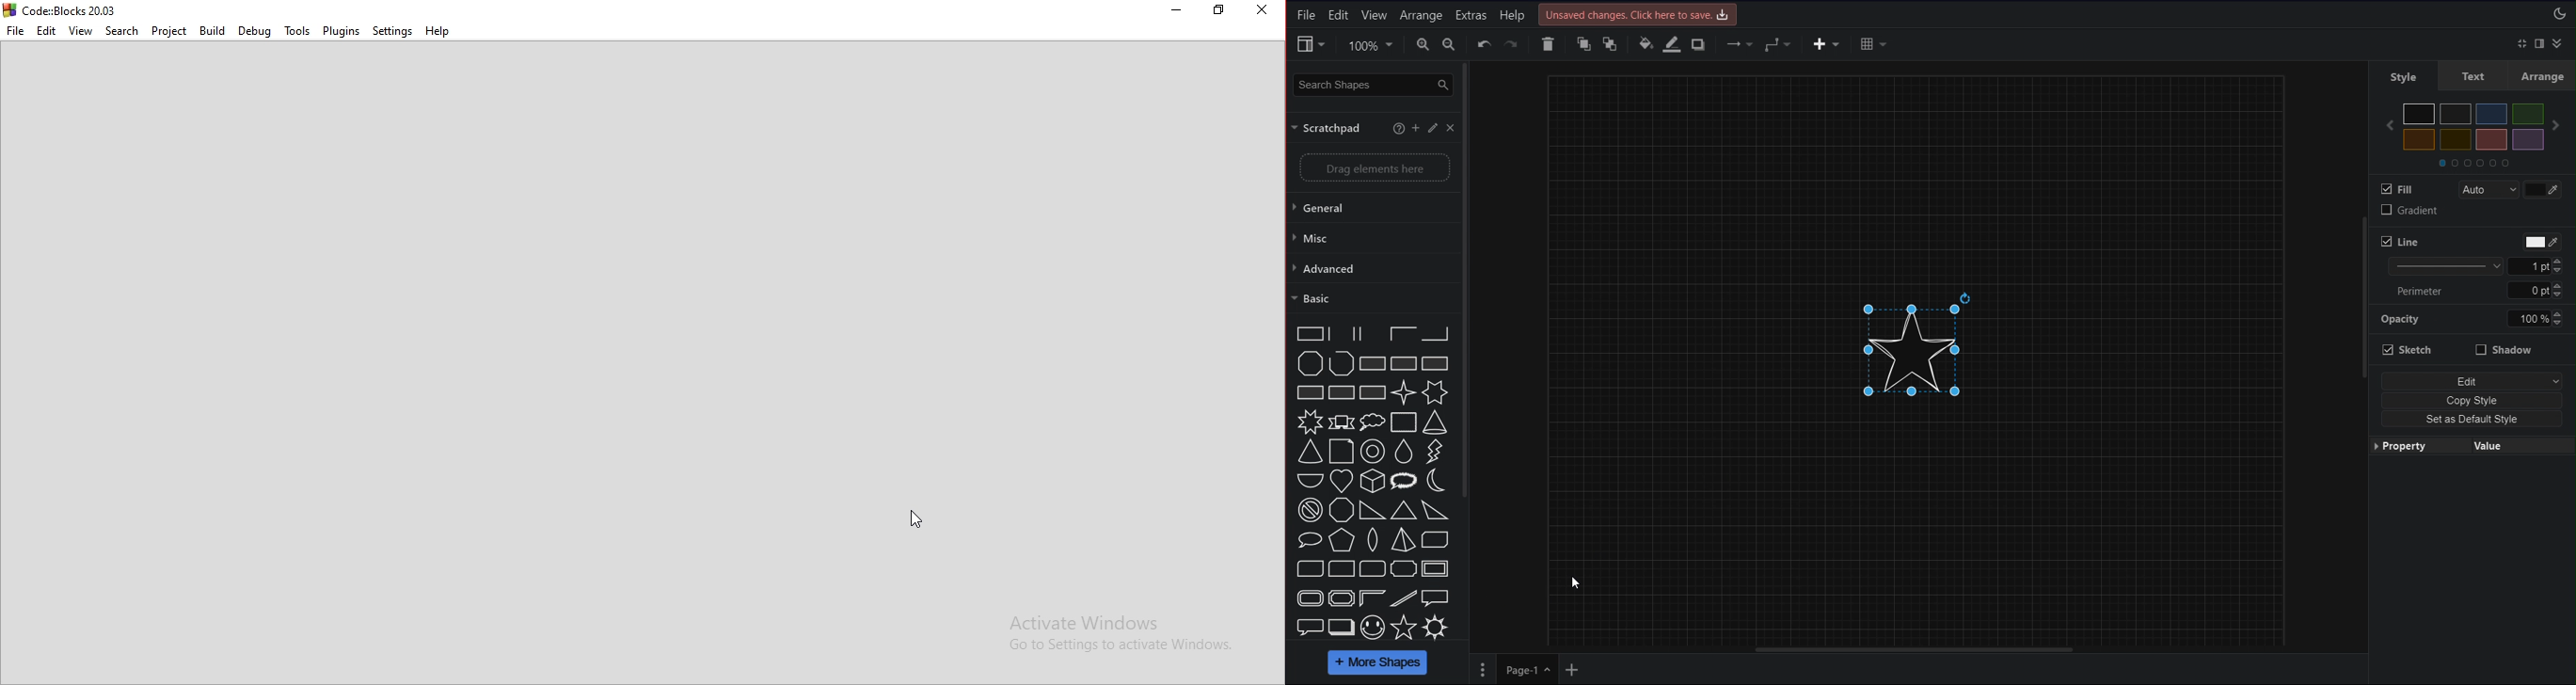  Describe the element at coordinates (2543, 189) in the screenshot. I see `Change color` at that location.